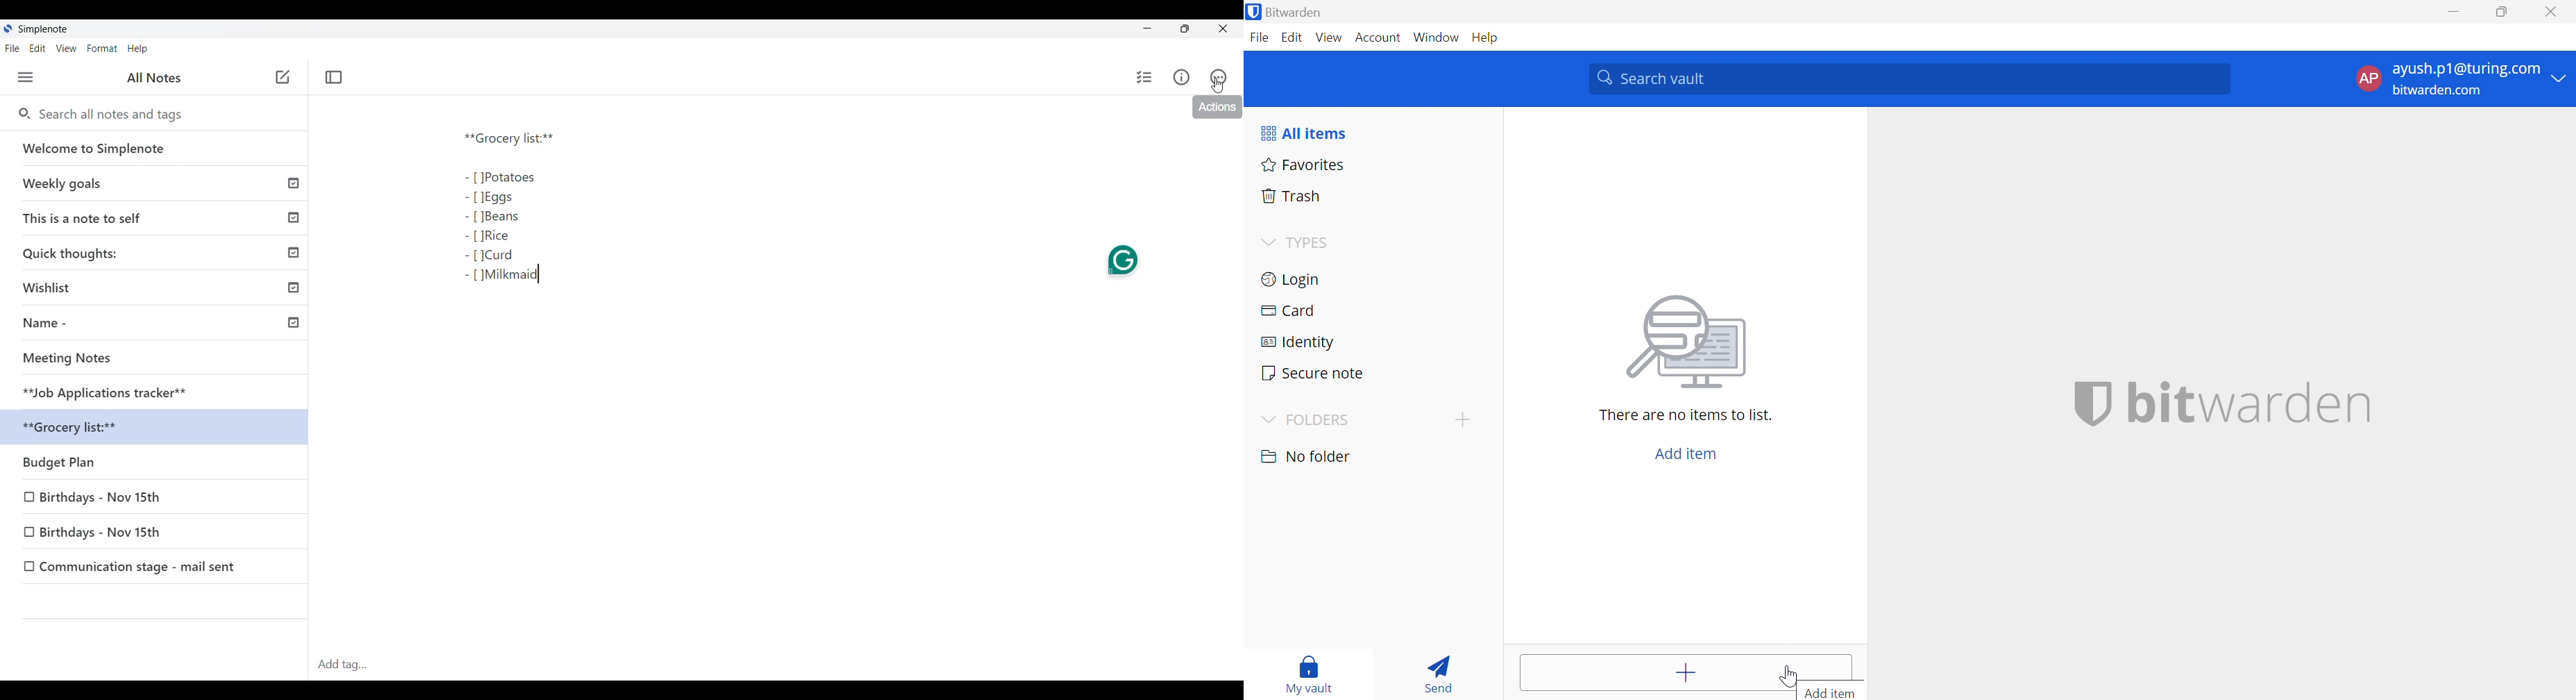 Image resolution: width=2576 pixels, height=700 pixels. Describe the element at coordinates (334, 77) in the screenshot. I see `Toggle focus mode` at that location.